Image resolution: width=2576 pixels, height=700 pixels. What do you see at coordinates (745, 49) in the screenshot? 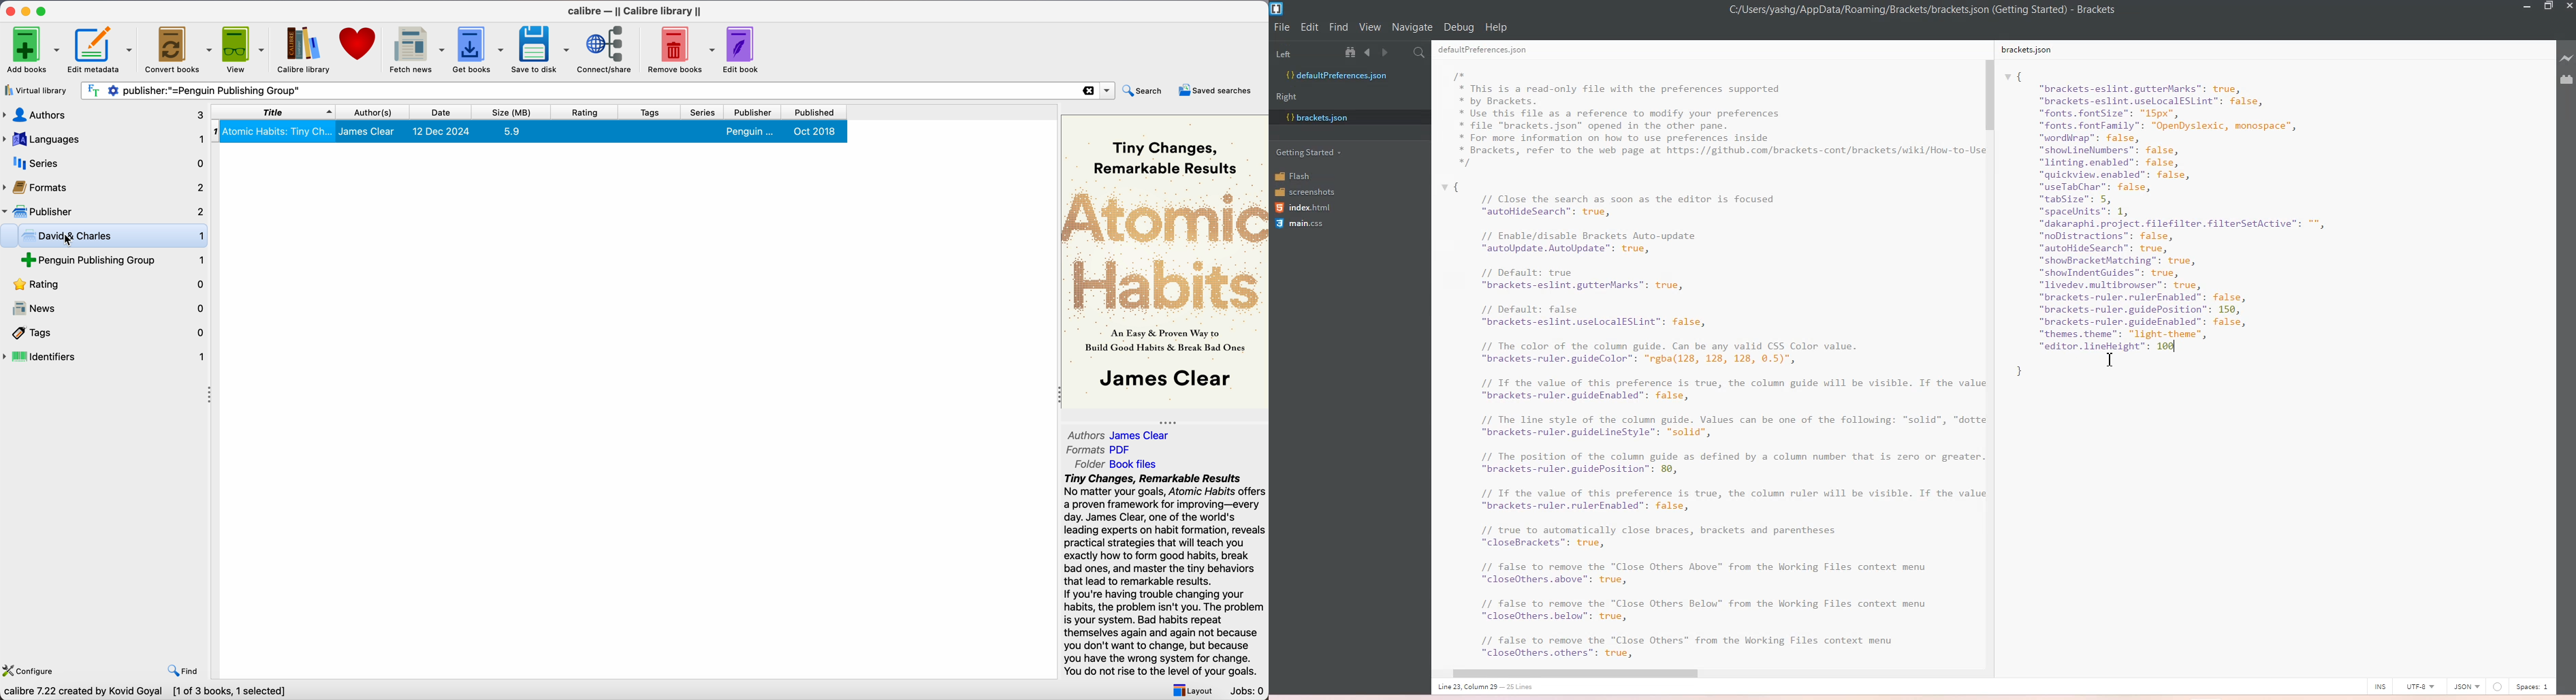
I see `edit book` at bounding box center [745, 49].